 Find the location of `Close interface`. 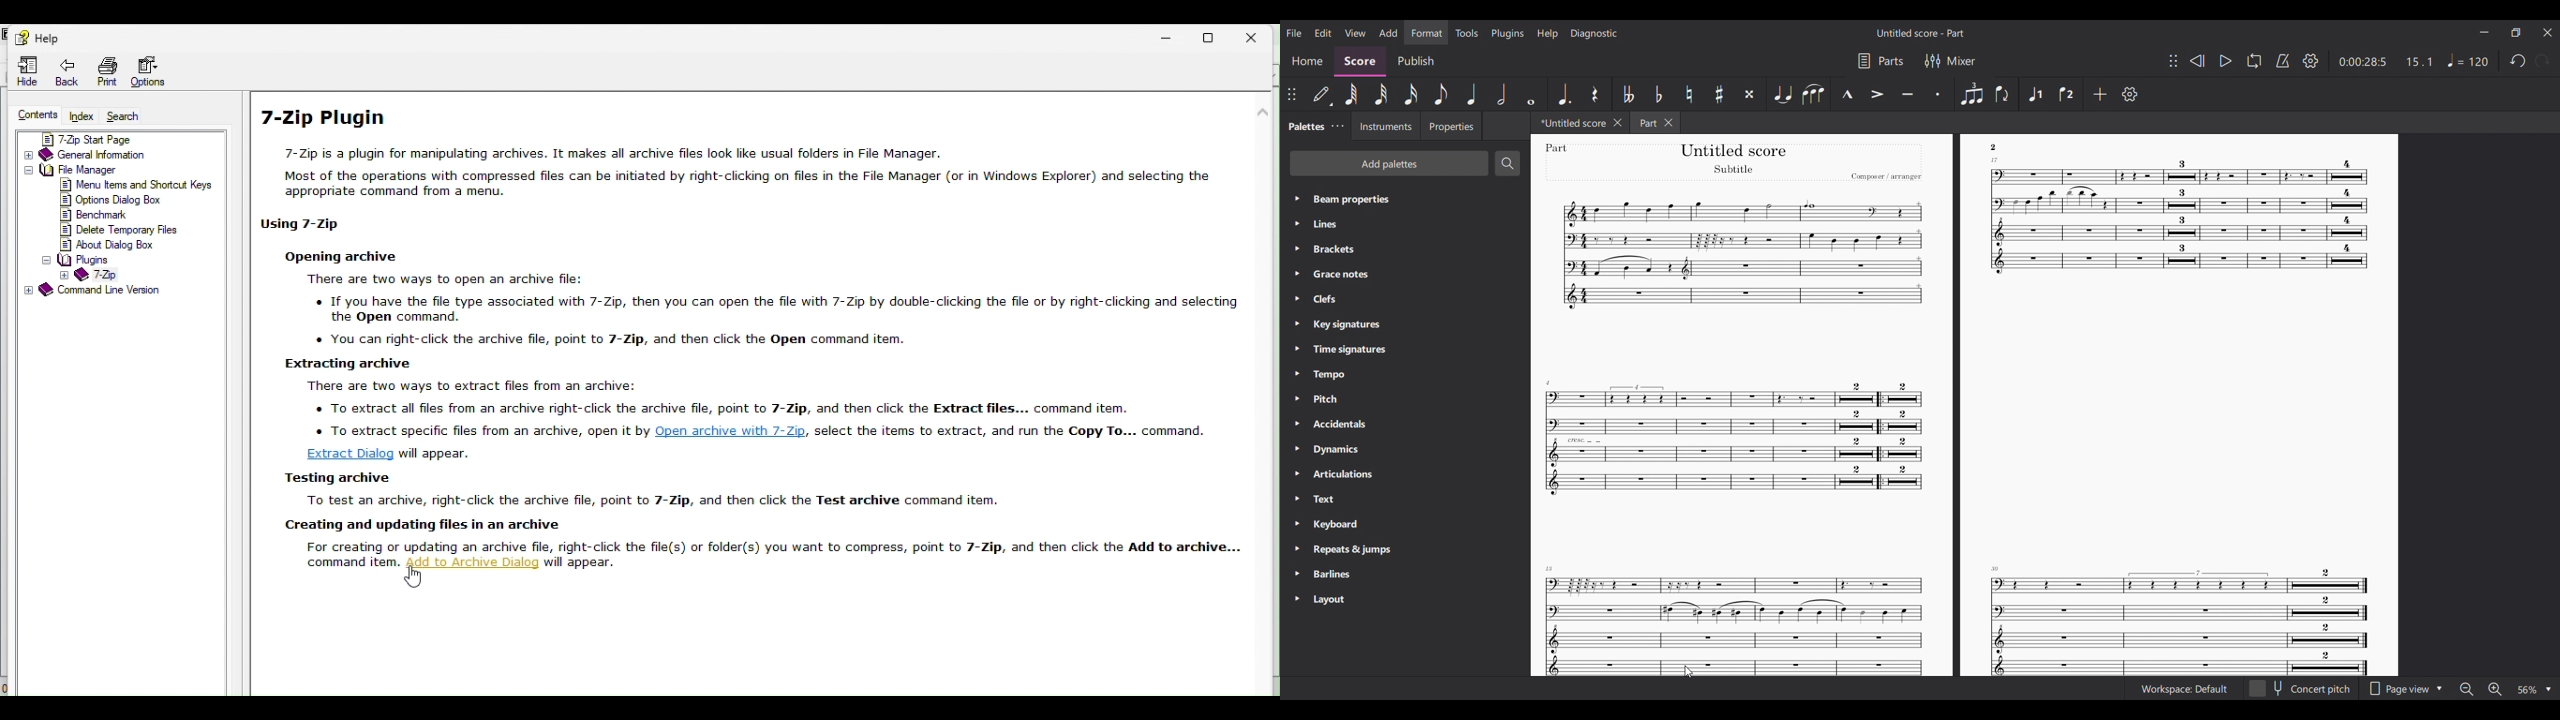

Close interface is located at coordinates (2547, 32).